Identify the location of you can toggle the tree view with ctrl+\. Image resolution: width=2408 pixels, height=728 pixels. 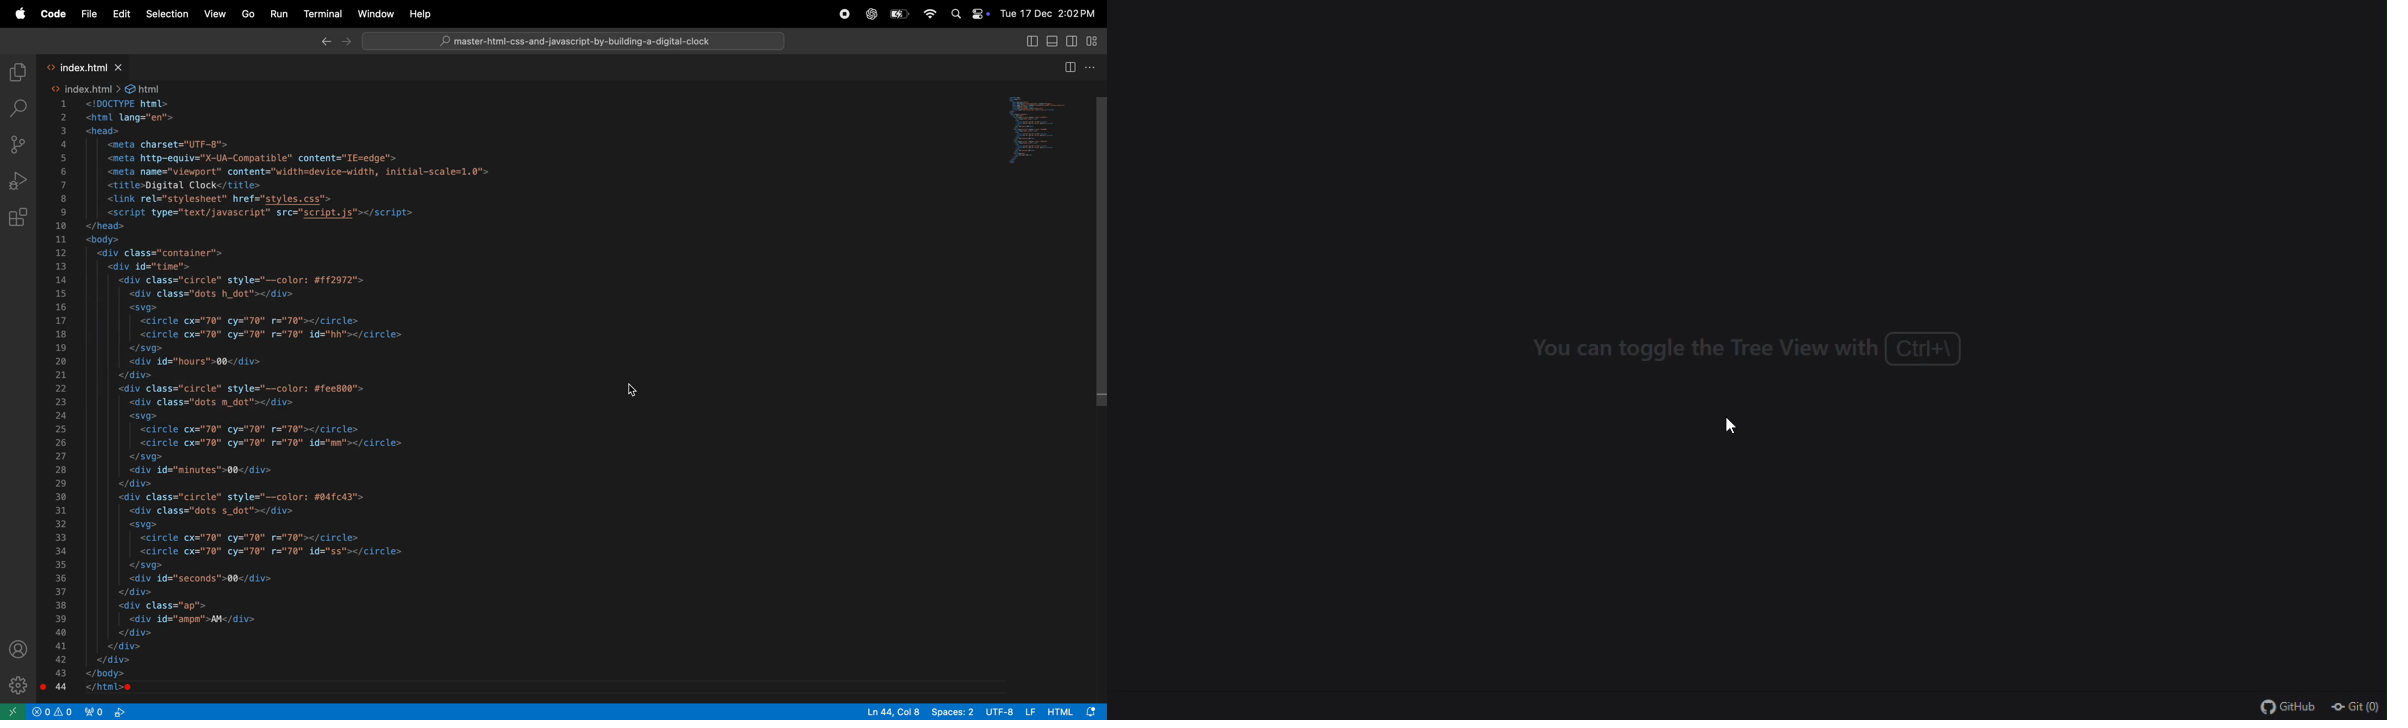
(1763, 346).